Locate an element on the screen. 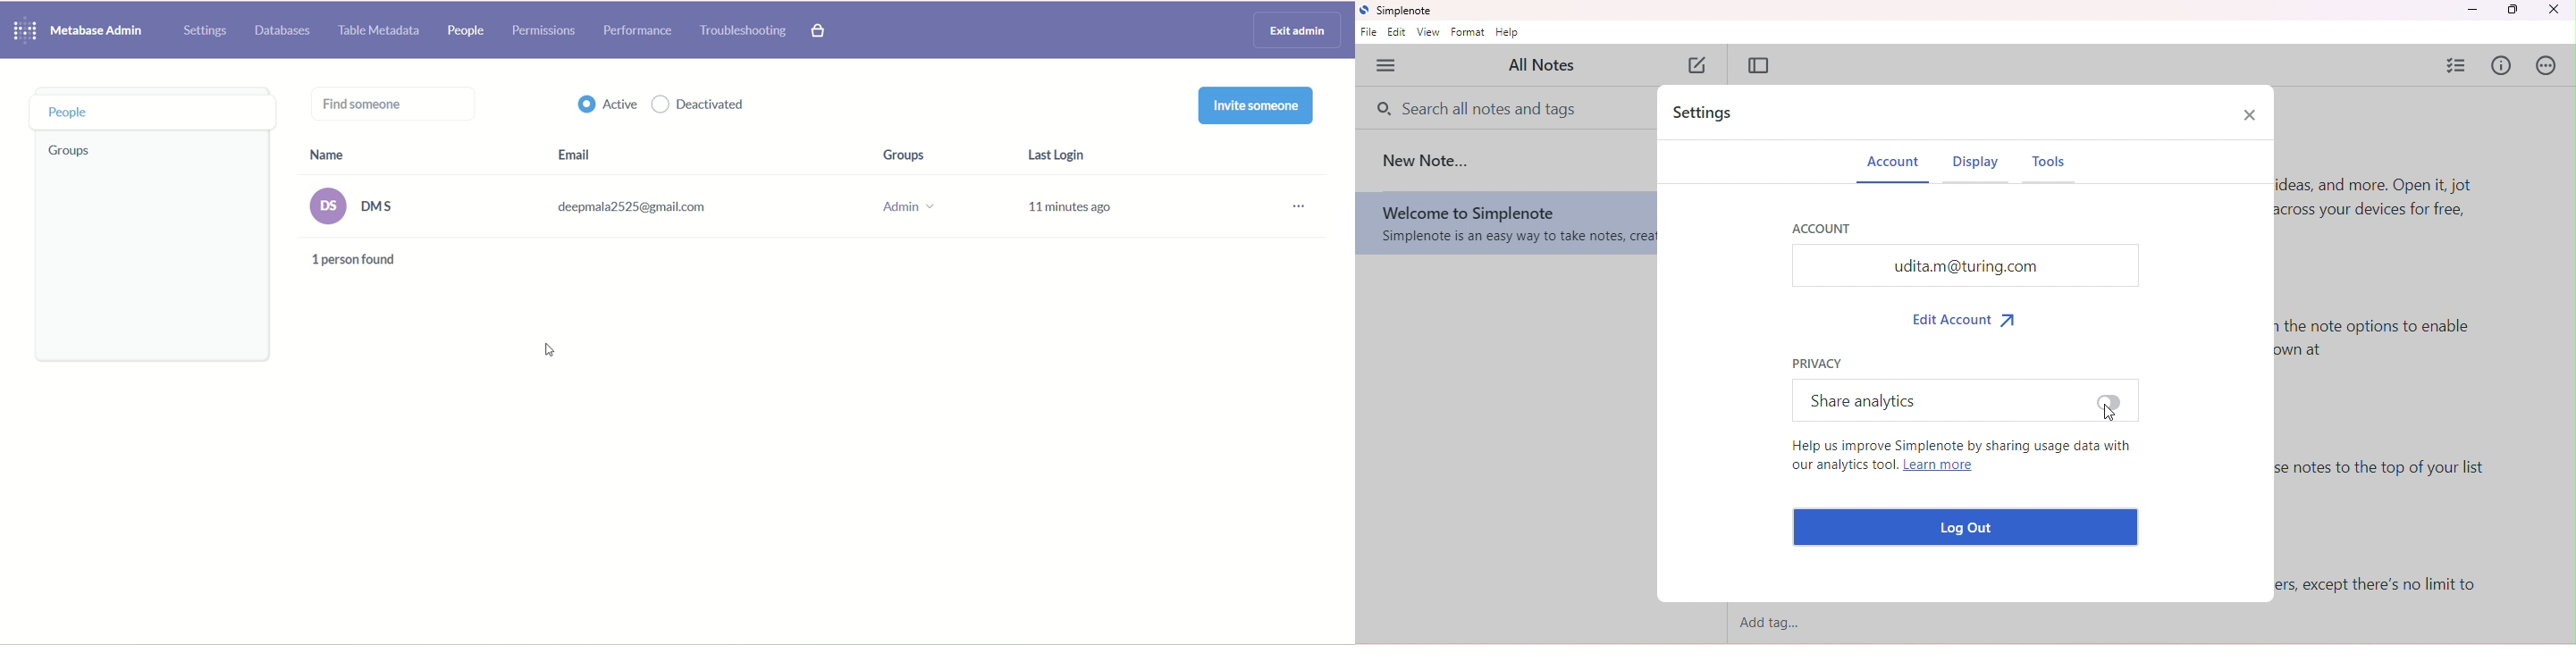 Image resolution: width=2576 pixels, height=672 pixels. log out is located at coordinates (1969, 527).